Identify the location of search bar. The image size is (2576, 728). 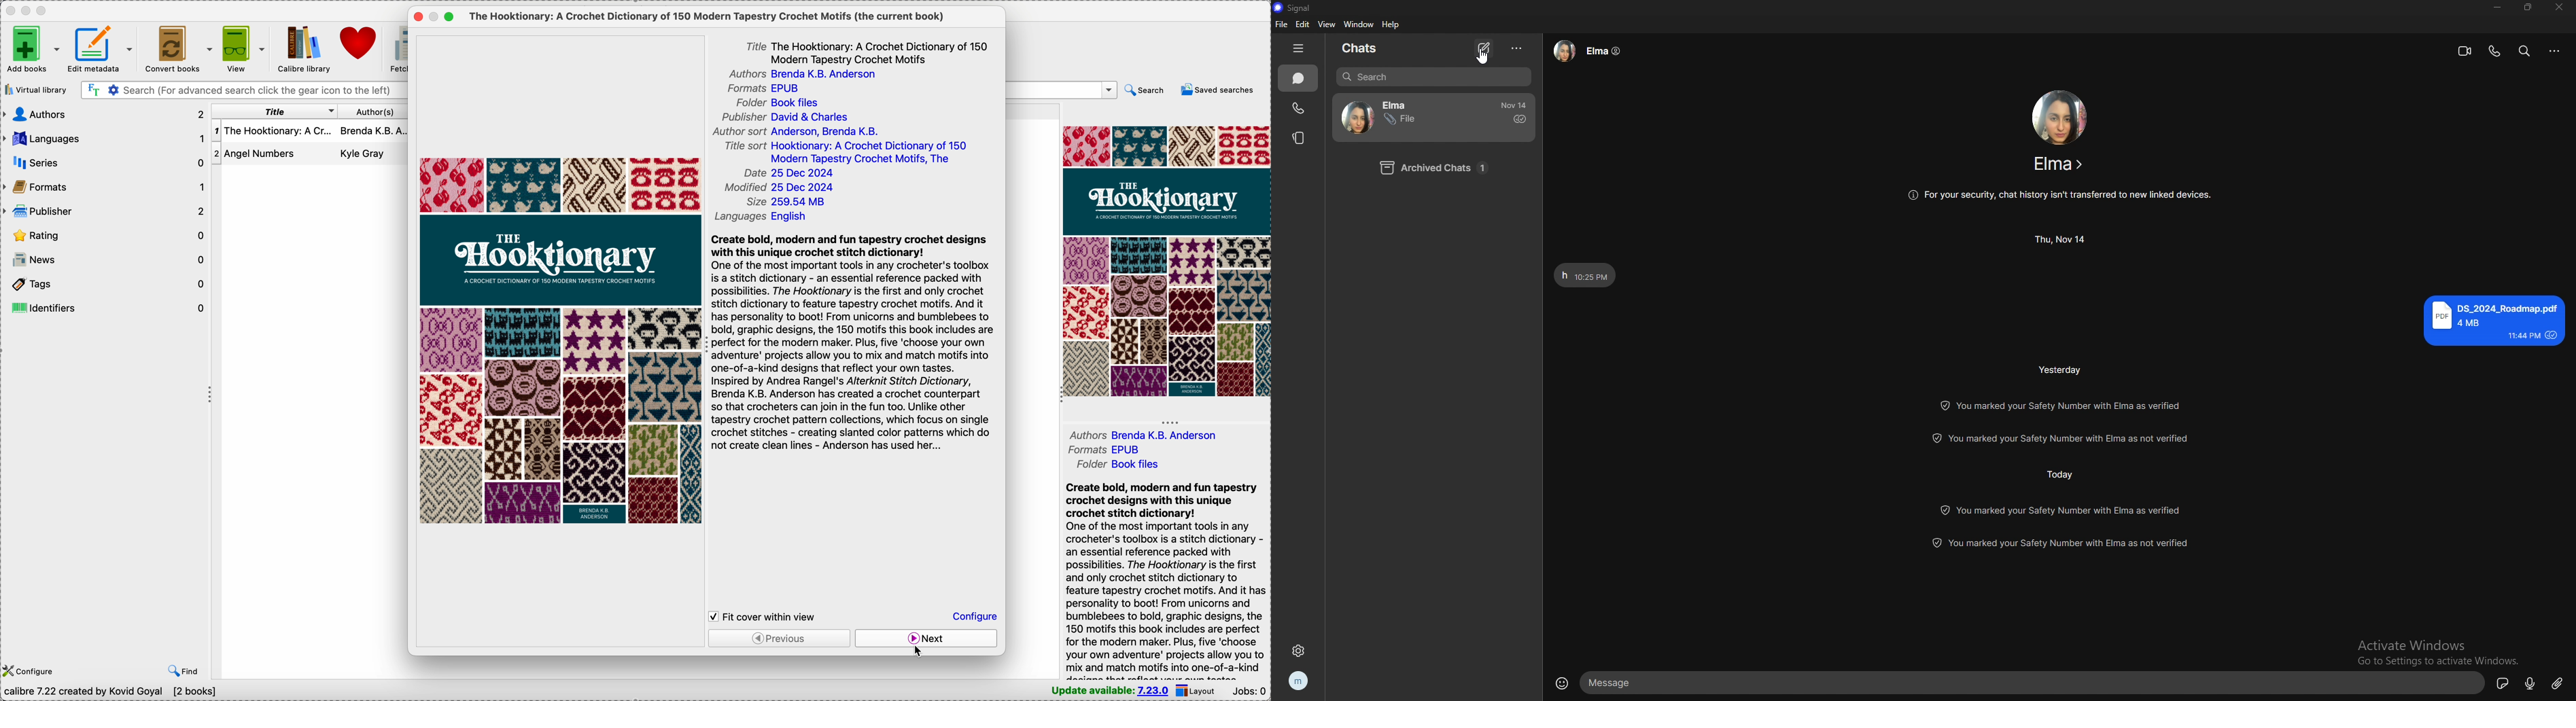
(1062, 90).